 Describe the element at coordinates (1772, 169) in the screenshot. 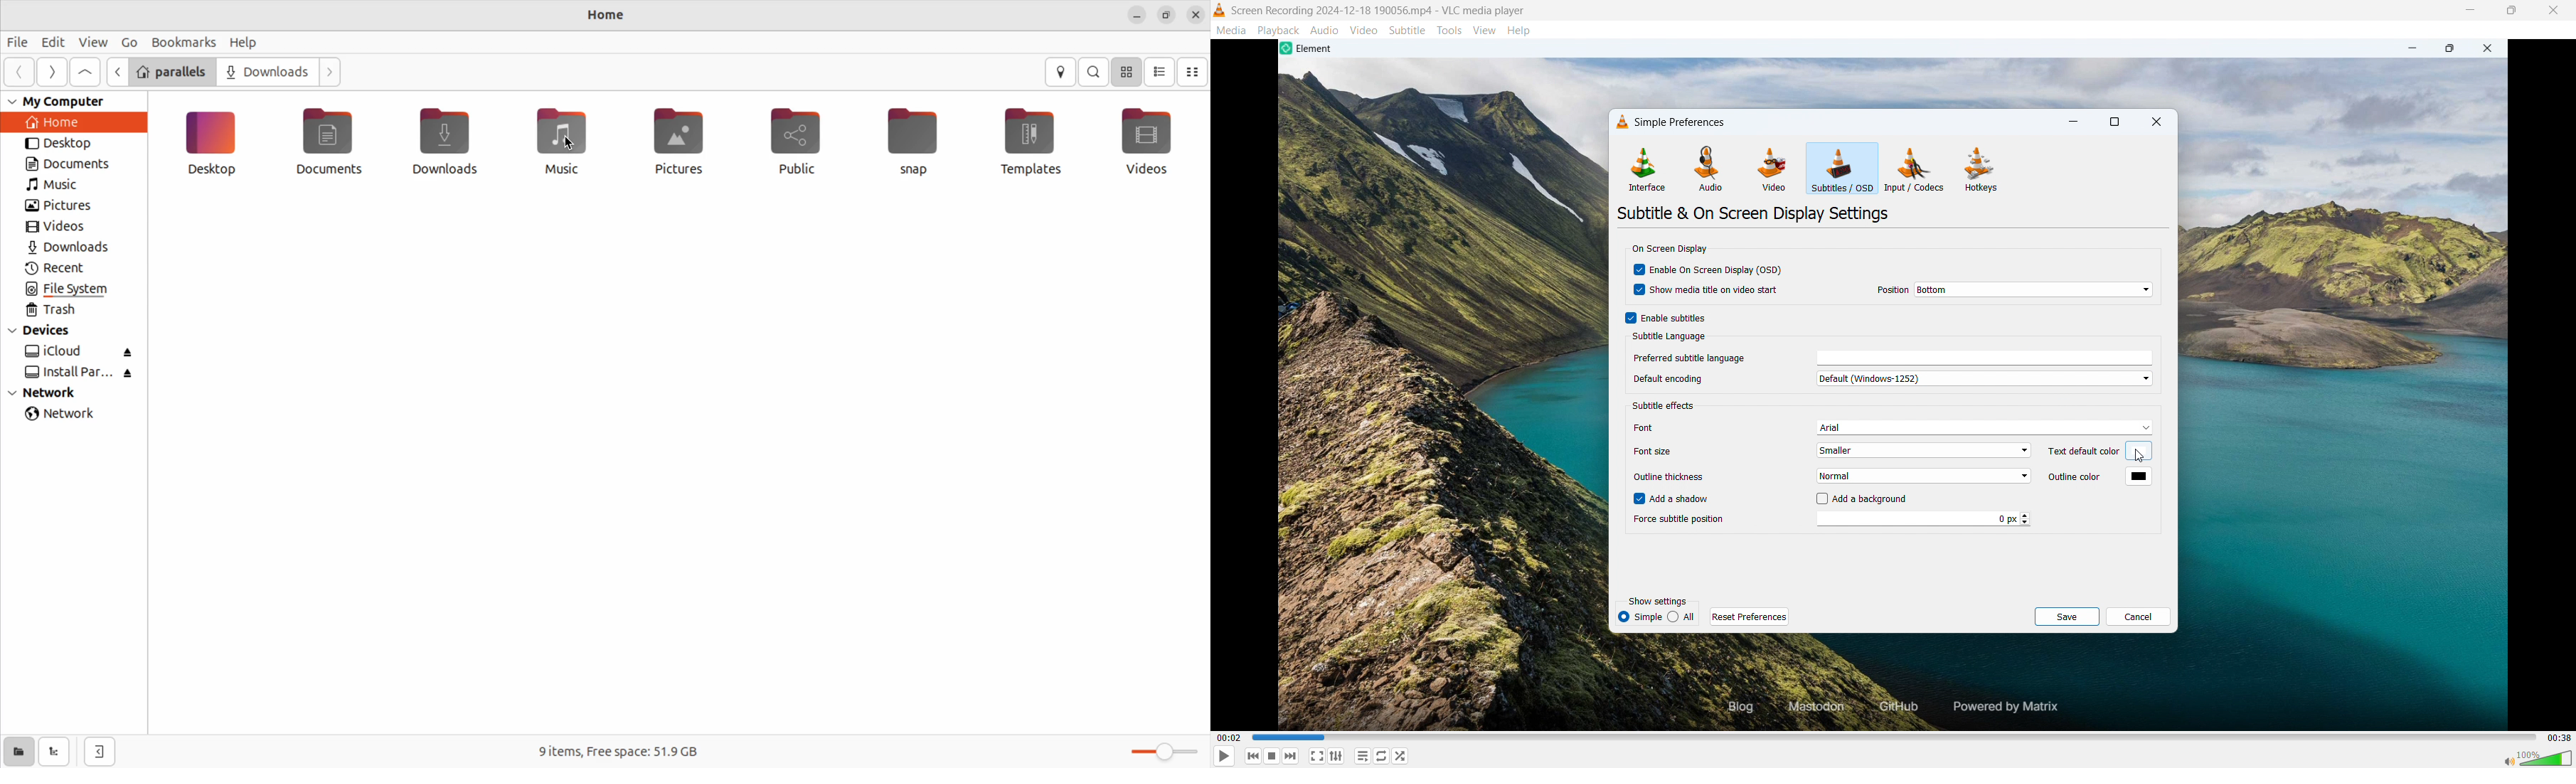

I see `Video ` at that location.